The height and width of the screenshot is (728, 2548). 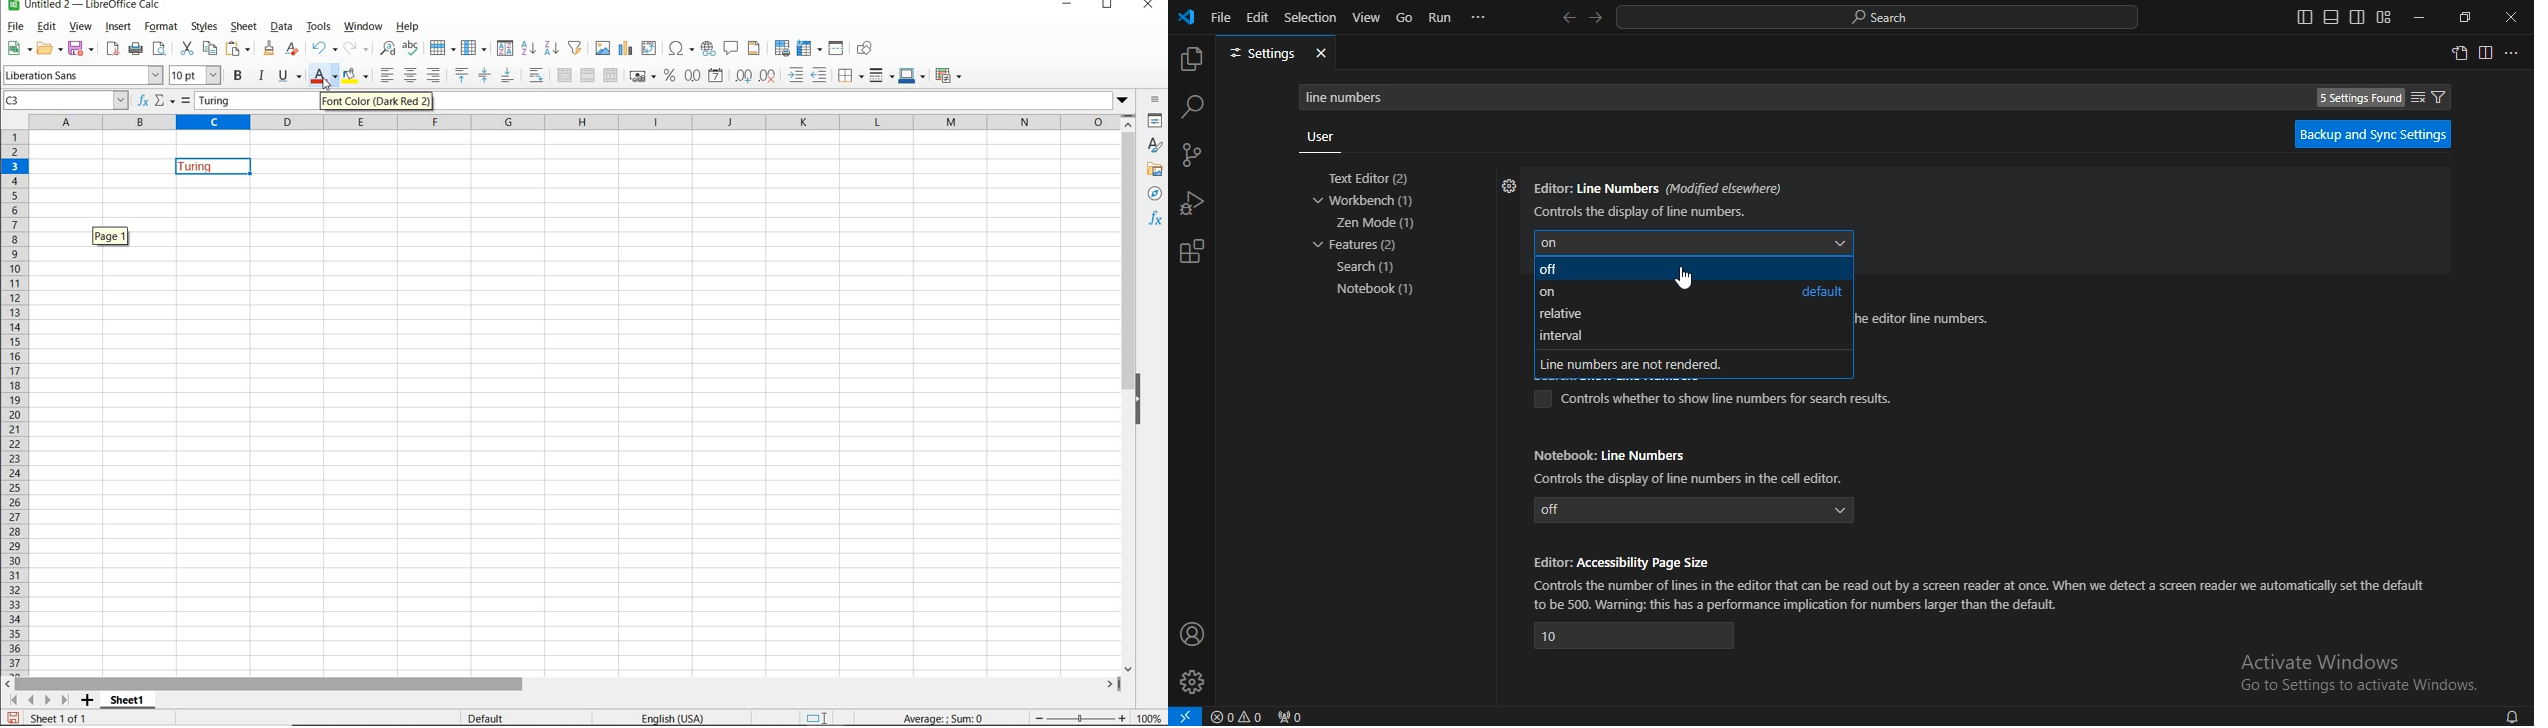 What do you see at coordinates (1695, 510) in the screenshot?
I see `off` at bounding box center [1695, 510].